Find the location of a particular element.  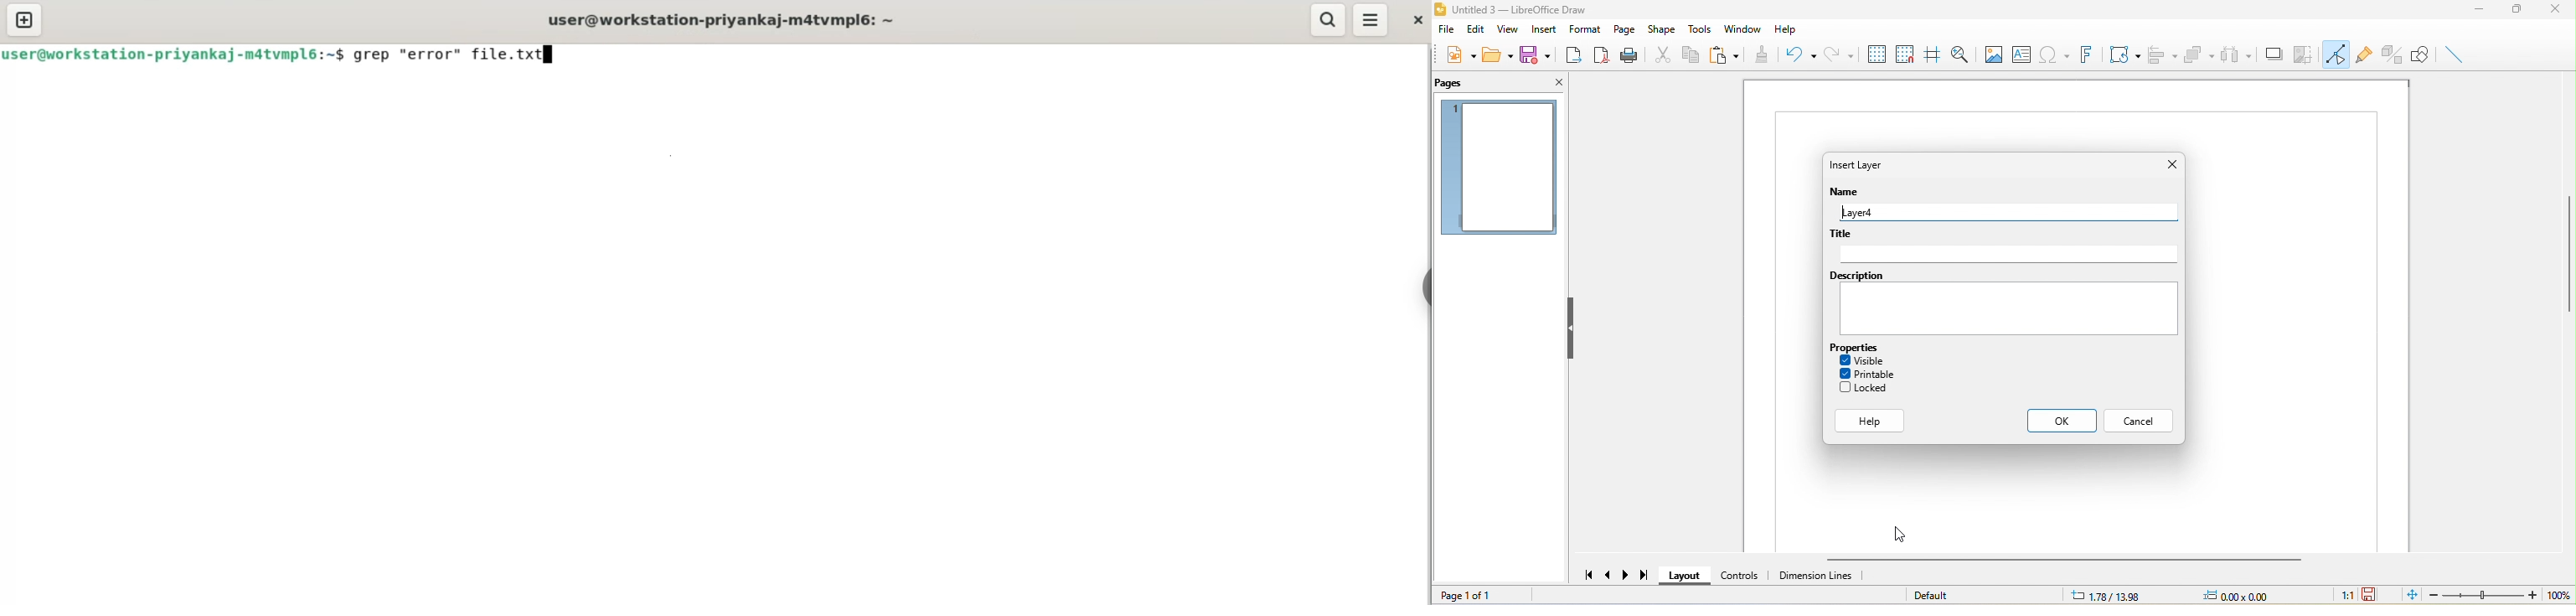

export direct as pdf is located at coordinates (1602, 54).